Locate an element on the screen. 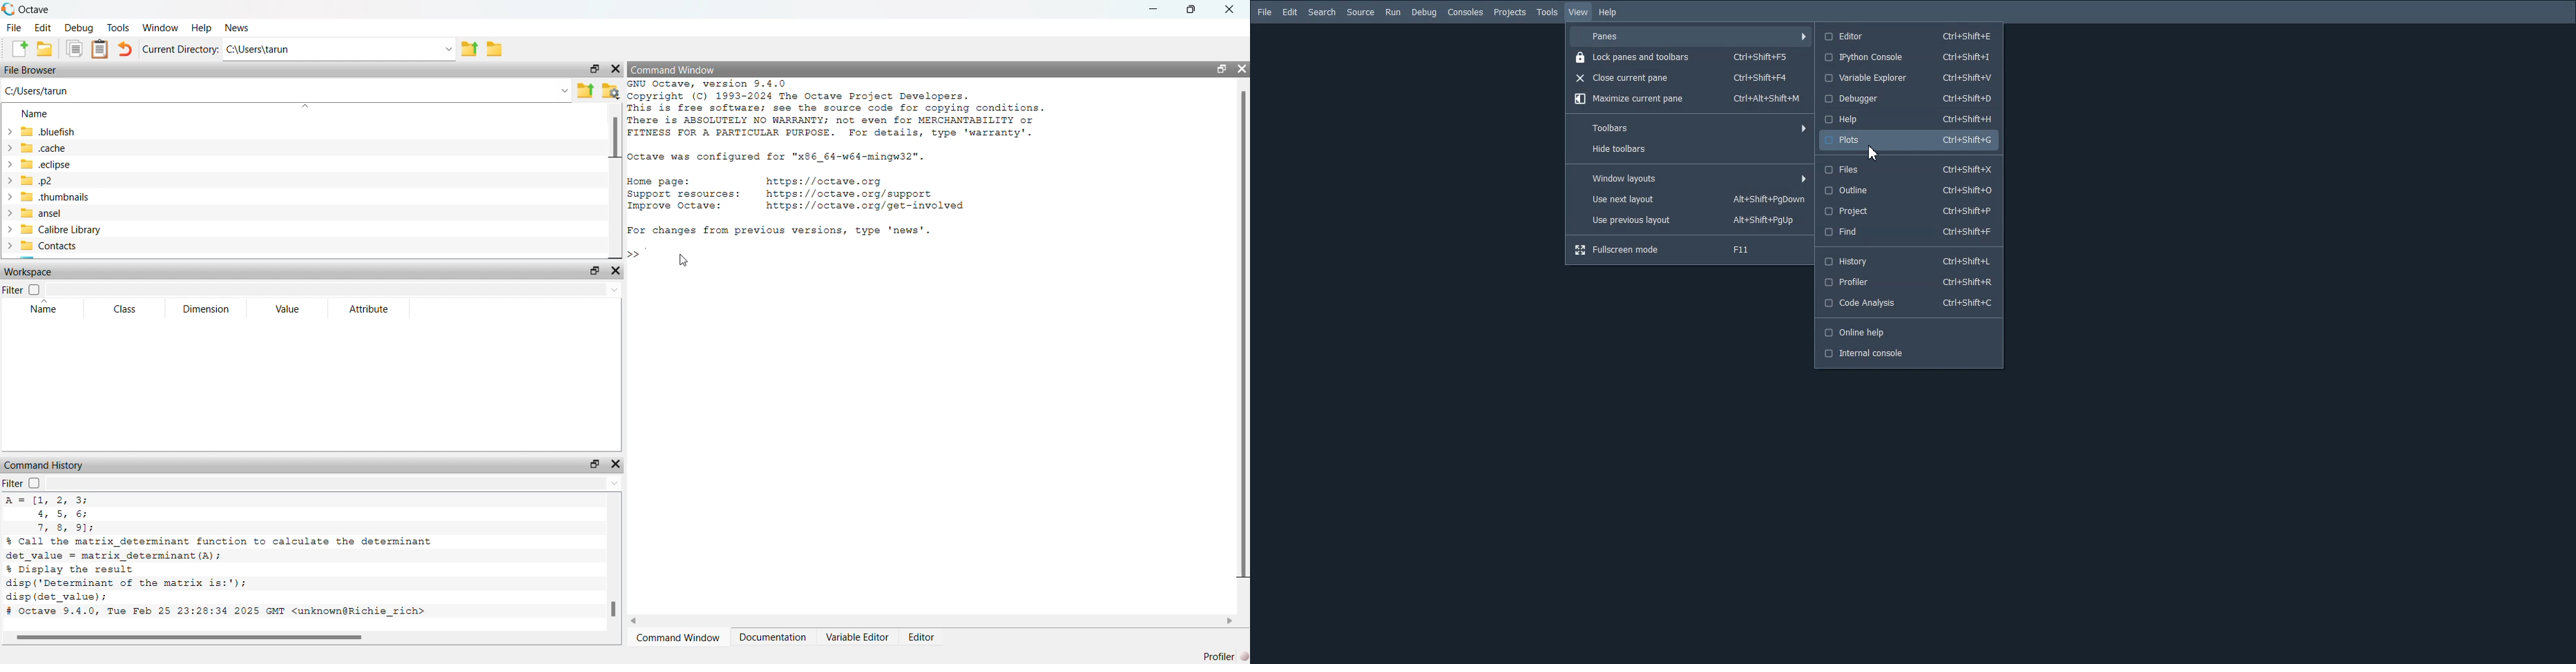 This screenshot has width=2576, height=672. maximize is located at coordinates (1190, 10).